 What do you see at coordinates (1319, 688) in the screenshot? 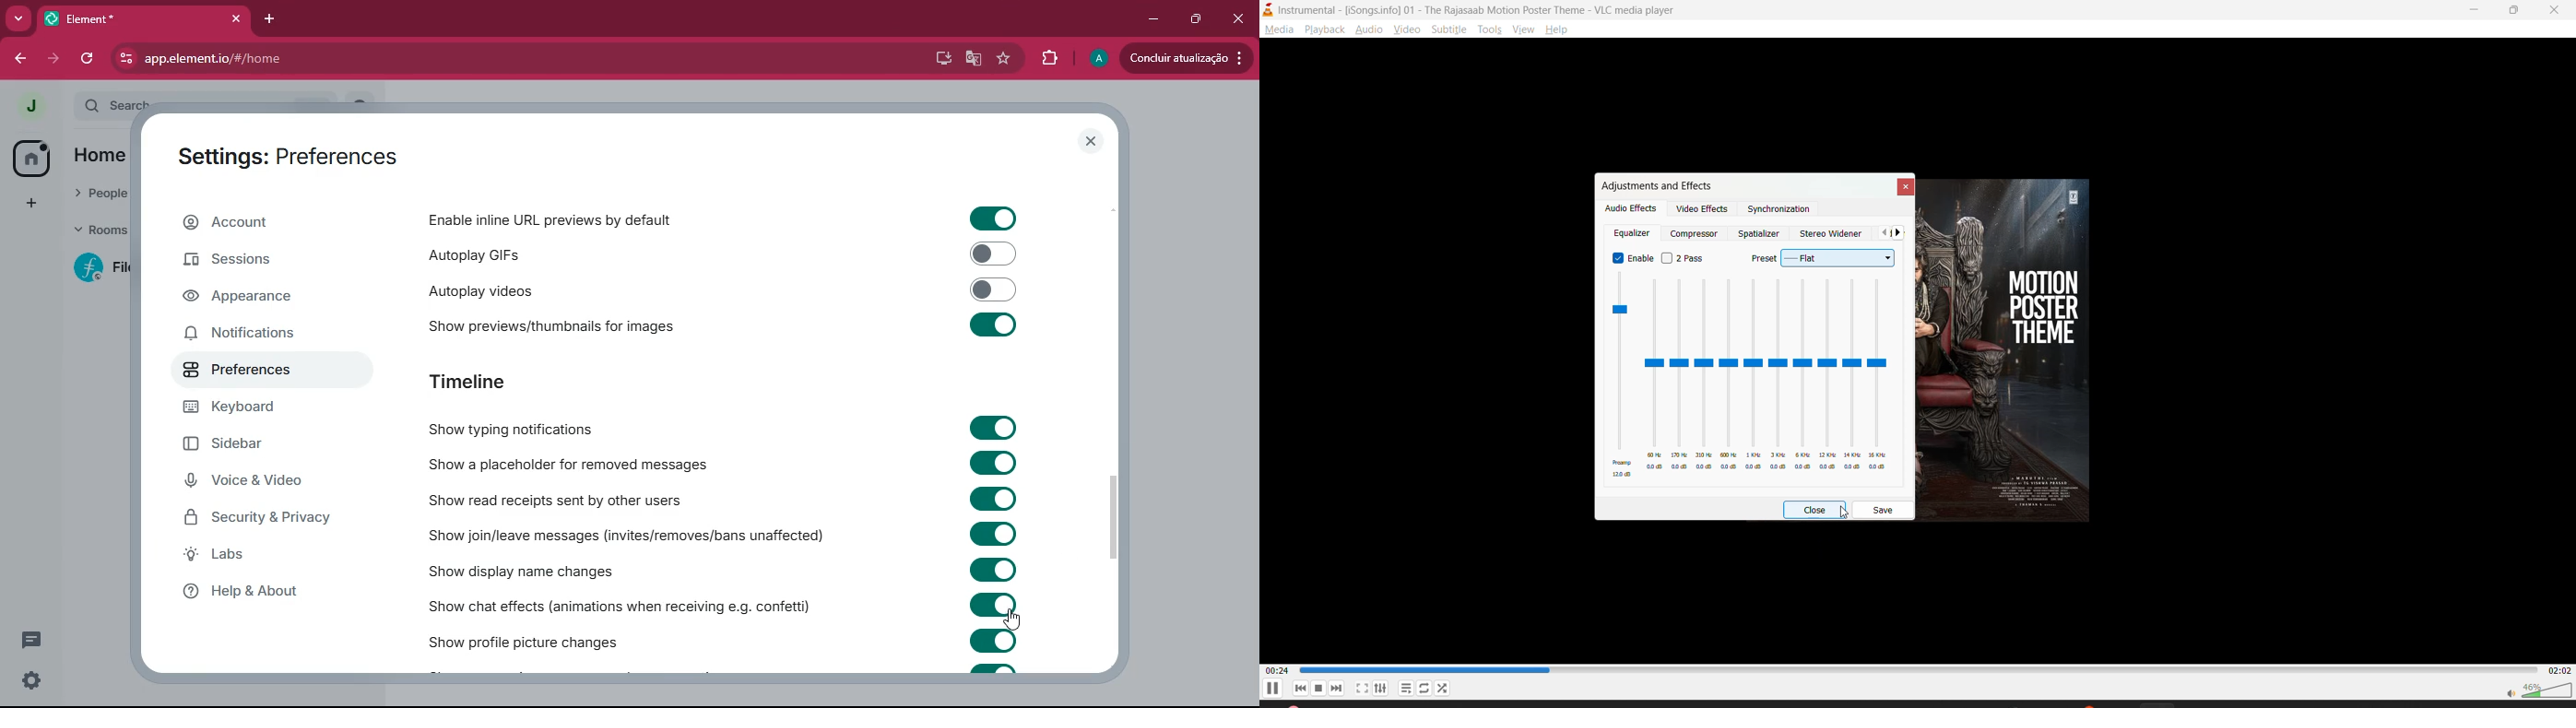
I see `stop` at bounding box center [1319, 688].